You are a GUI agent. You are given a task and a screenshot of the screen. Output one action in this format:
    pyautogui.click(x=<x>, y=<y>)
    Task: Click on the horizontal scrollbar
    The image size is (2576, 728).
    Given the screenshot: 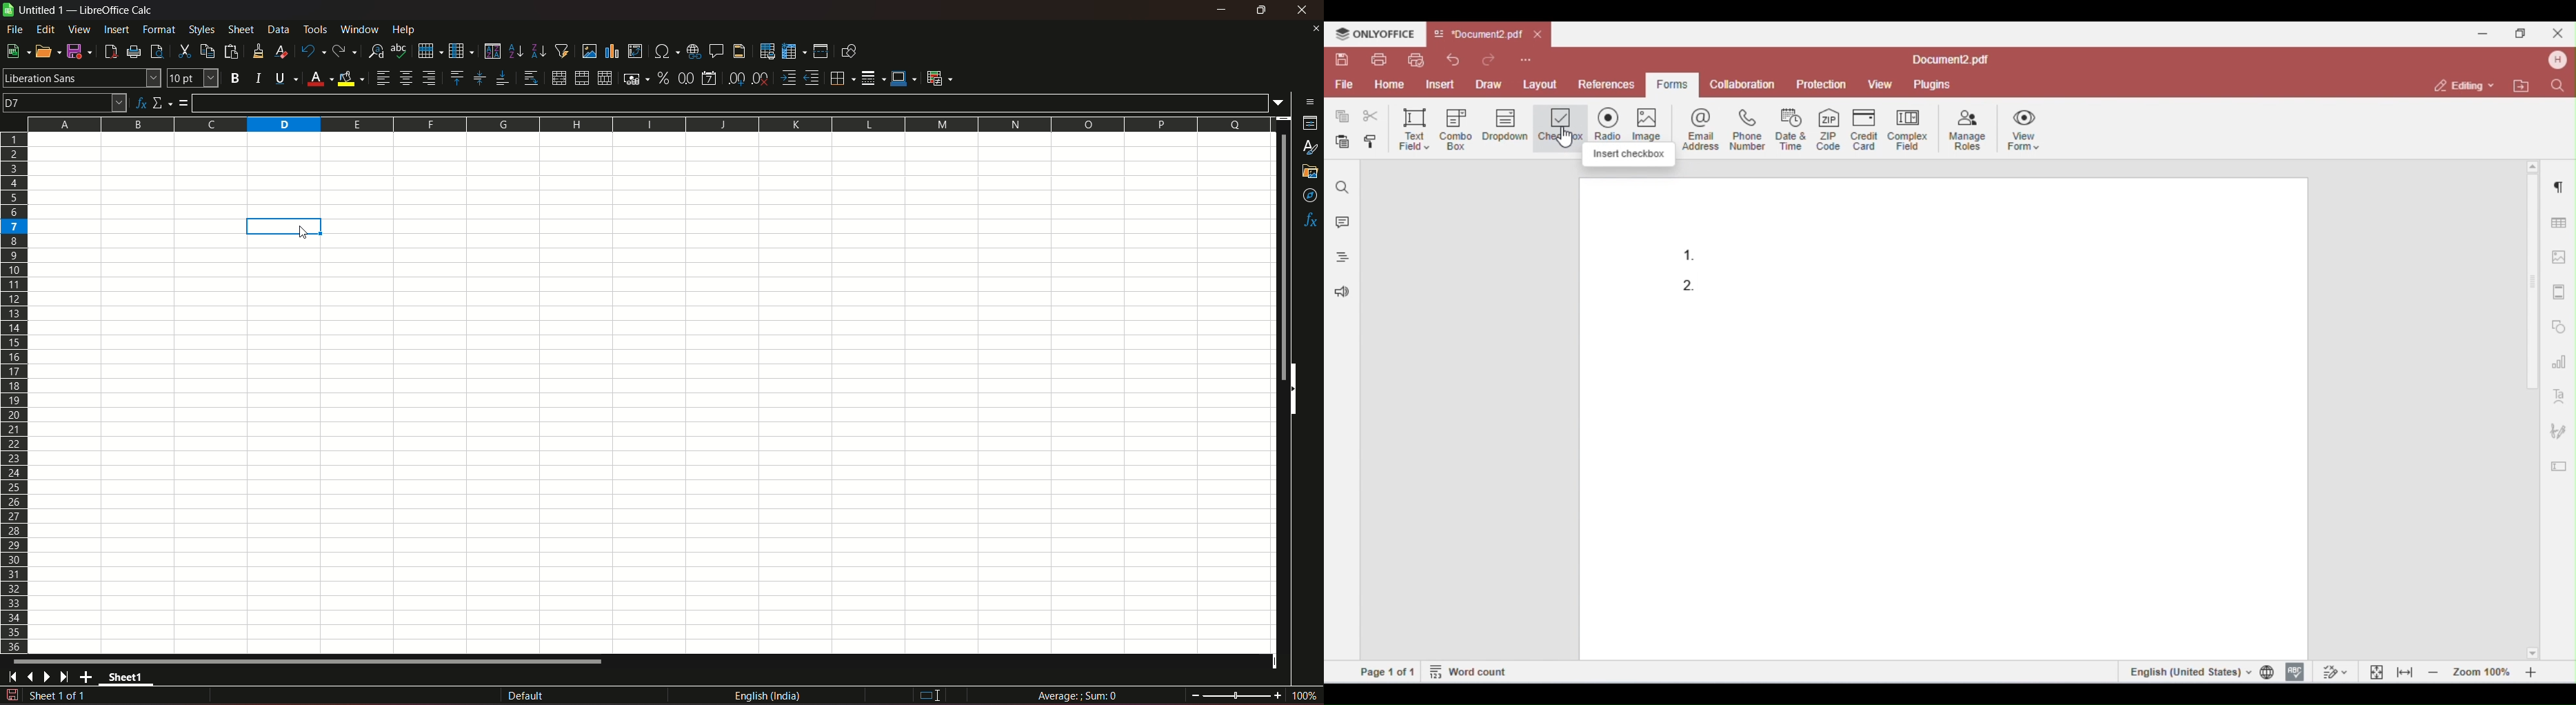 What is the action you would take?
    pyautogui.click(x=309, y=661)
    